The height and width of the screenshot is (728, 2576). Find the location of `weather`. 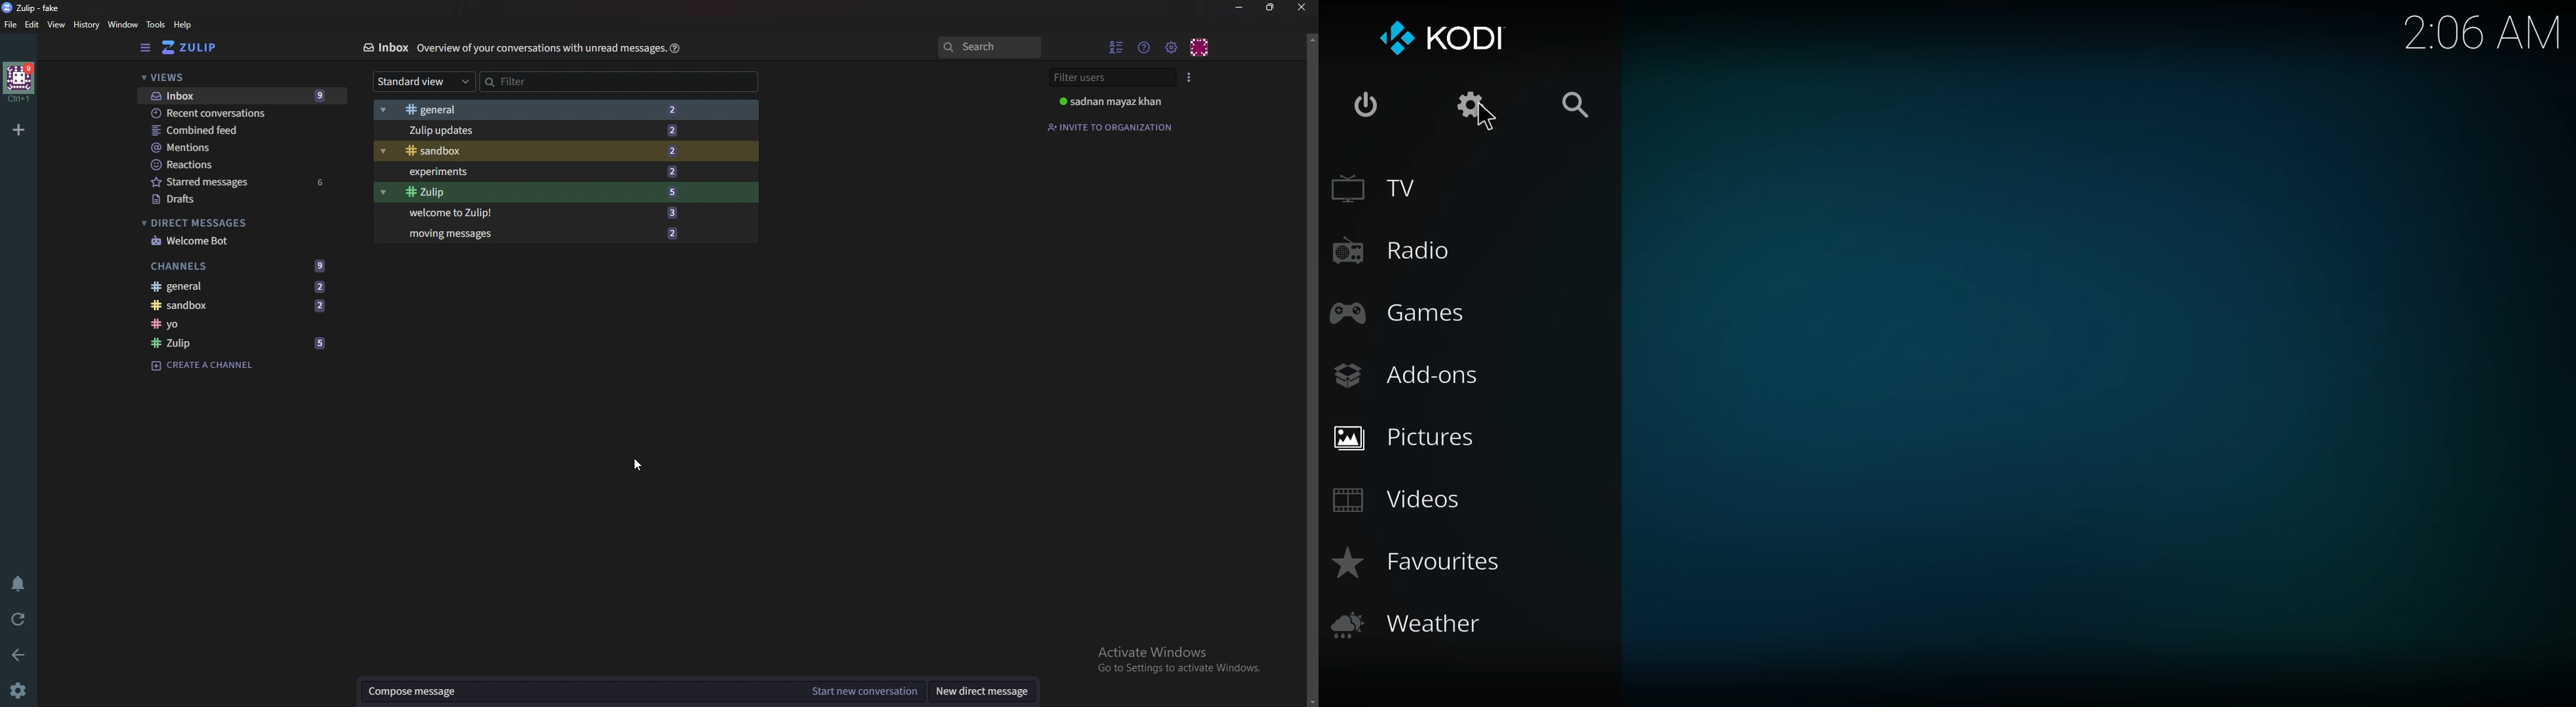

weather is located at coordinates (1418, 622).